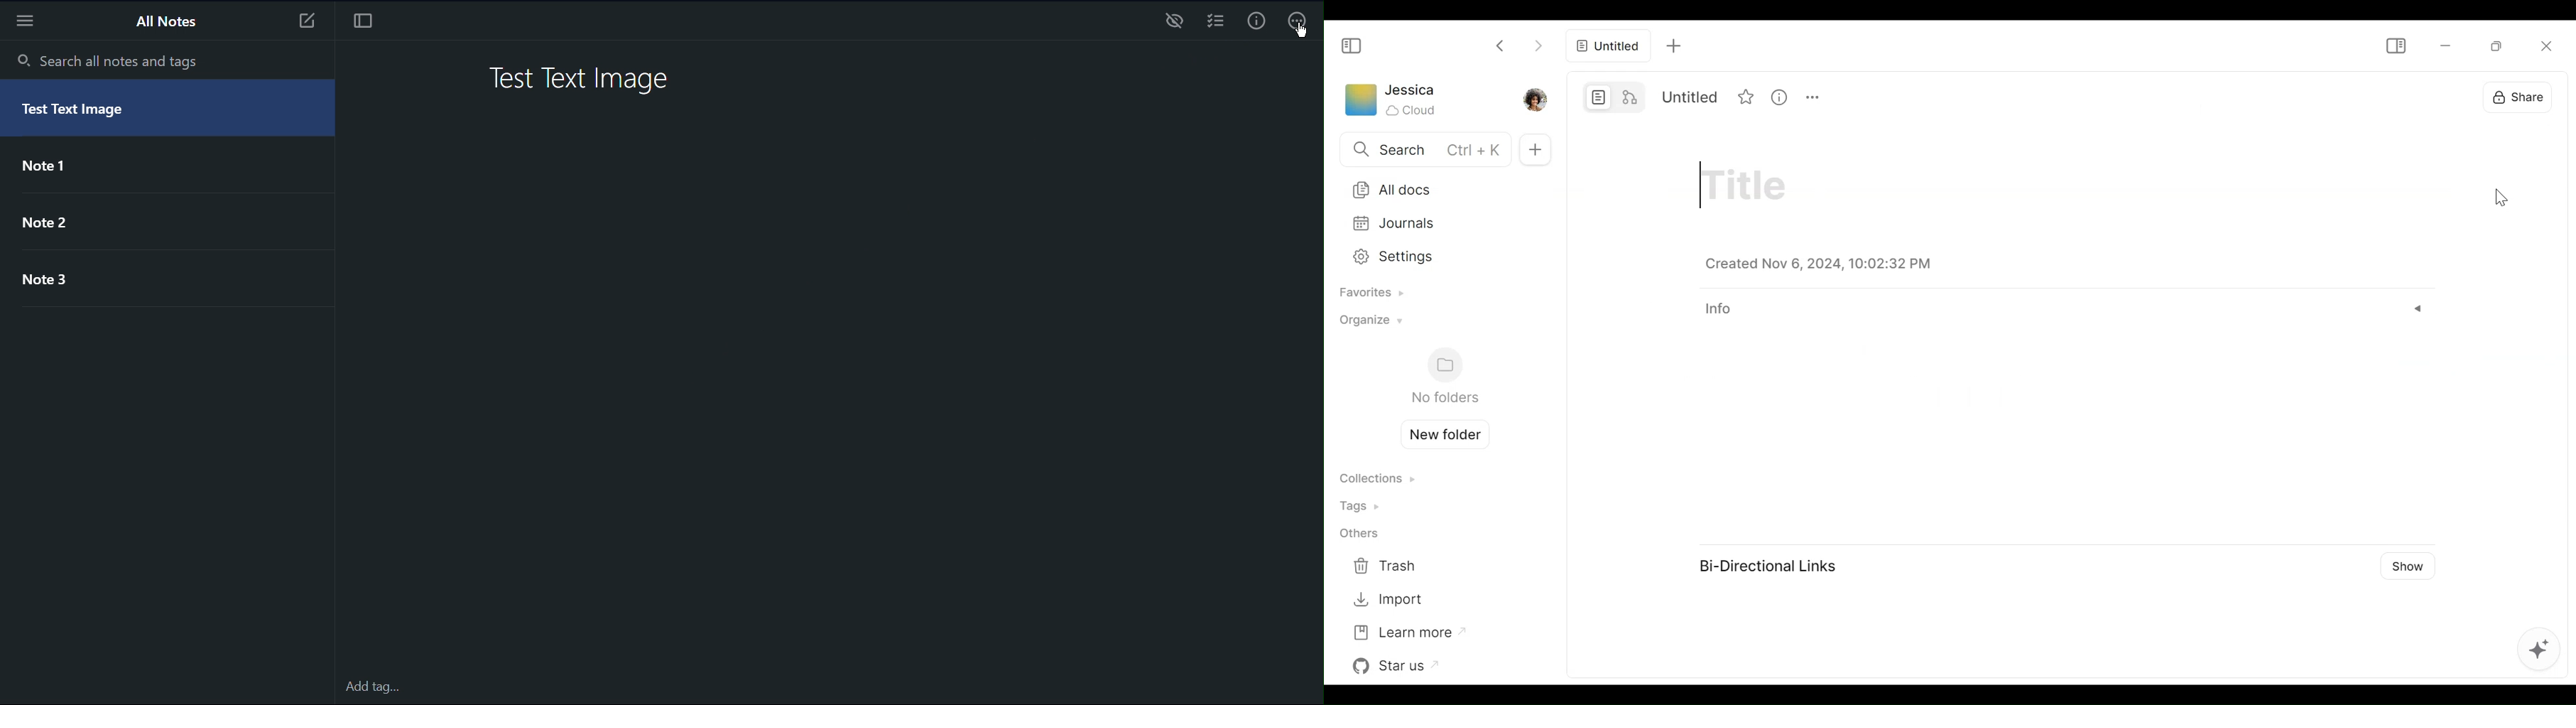 This screenshot has height=728, width=2576. I want to click on Folders, so click(1444, 377).